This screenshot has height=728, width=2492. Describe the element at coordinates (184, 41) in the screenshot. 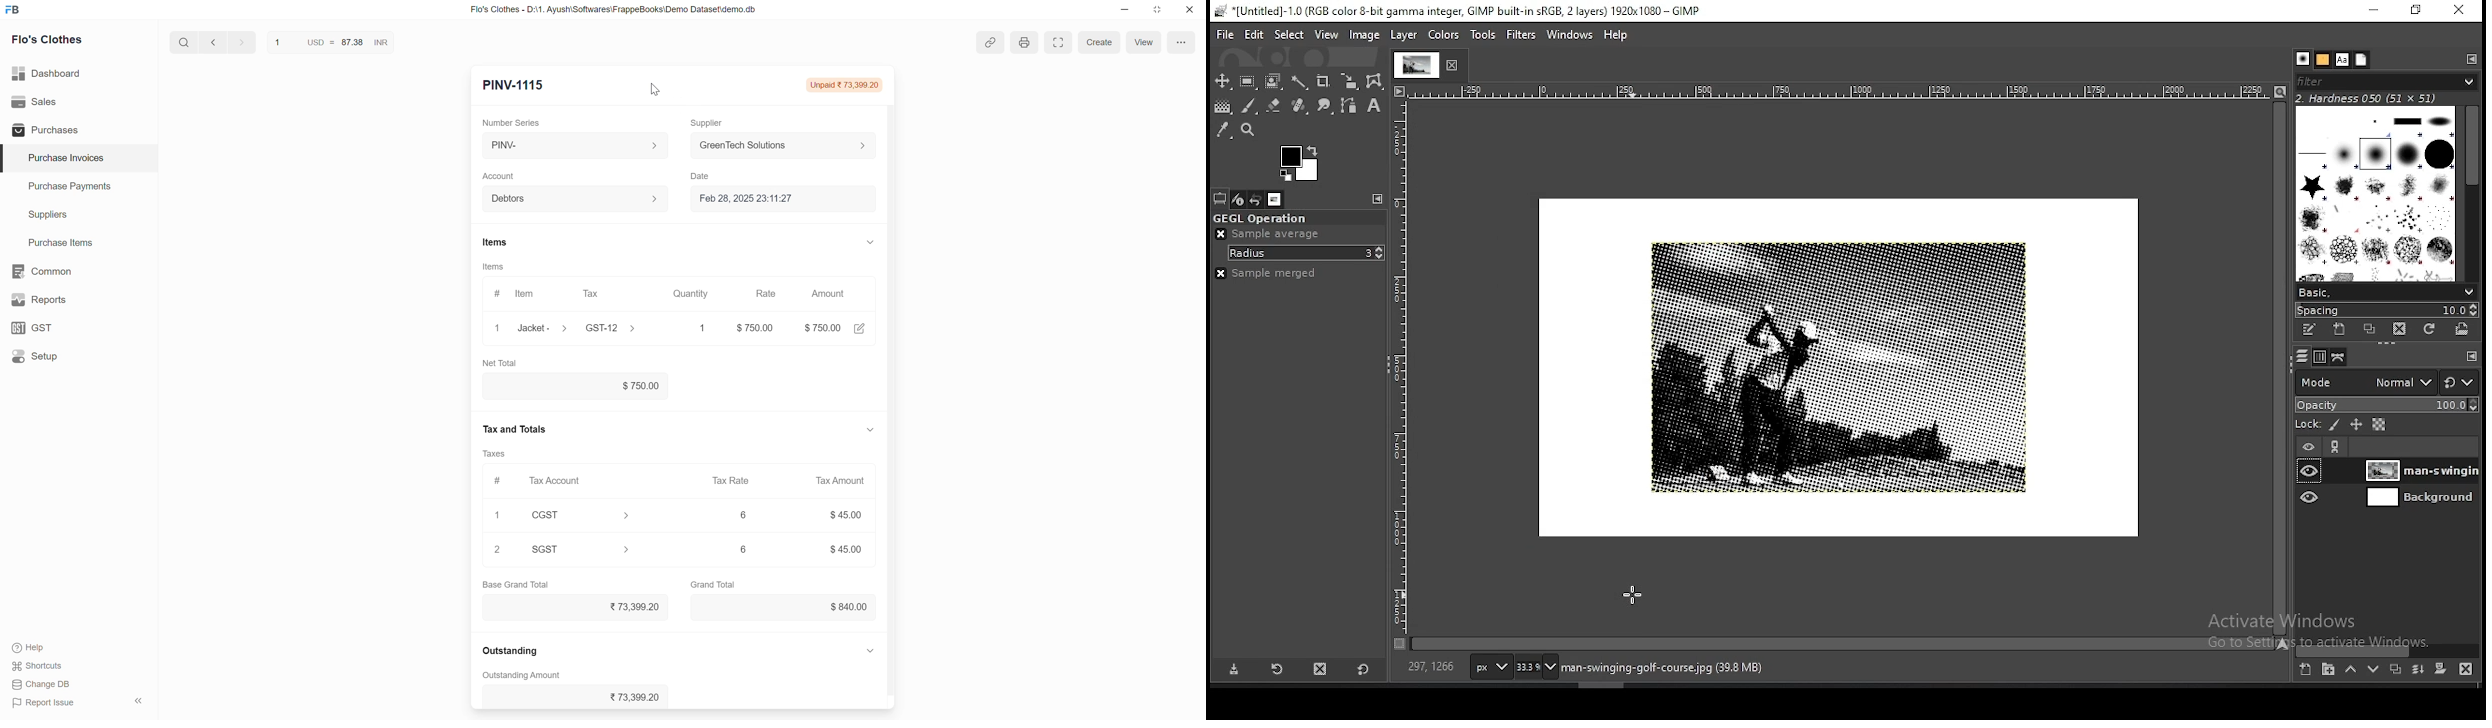

I see `Search` at that location.